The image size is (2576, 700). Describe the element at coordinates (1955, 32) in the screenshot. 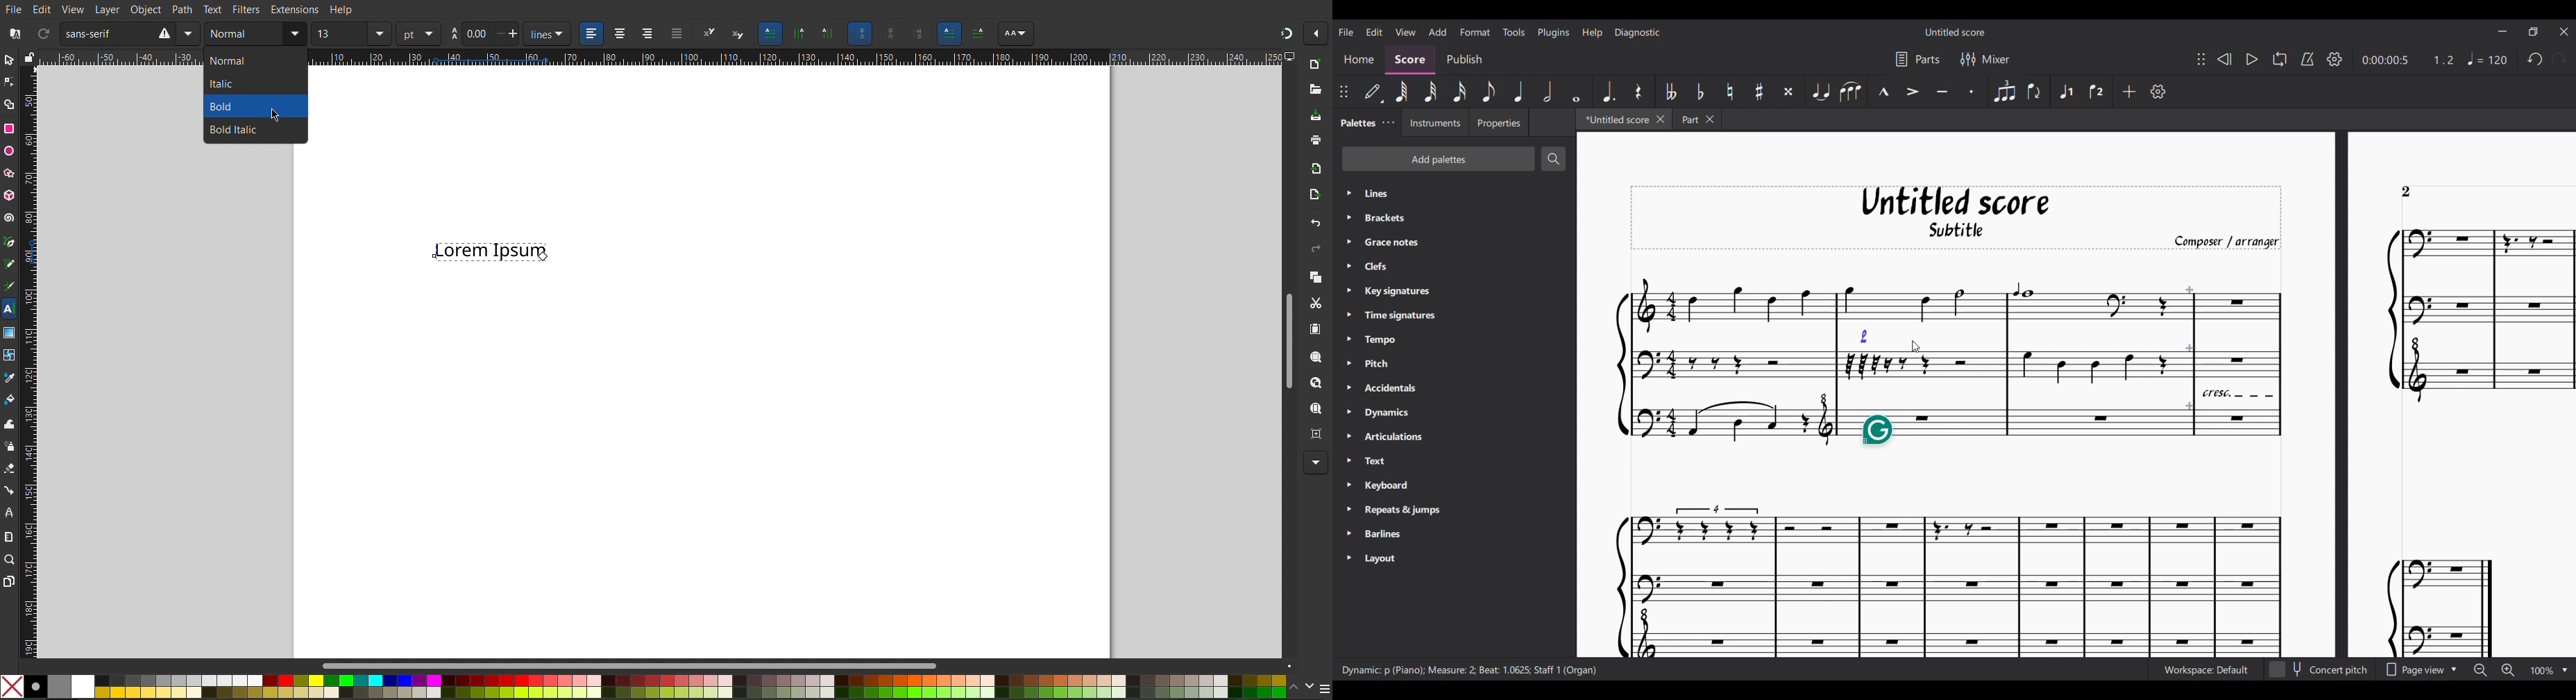

I see `Score title` at that location.